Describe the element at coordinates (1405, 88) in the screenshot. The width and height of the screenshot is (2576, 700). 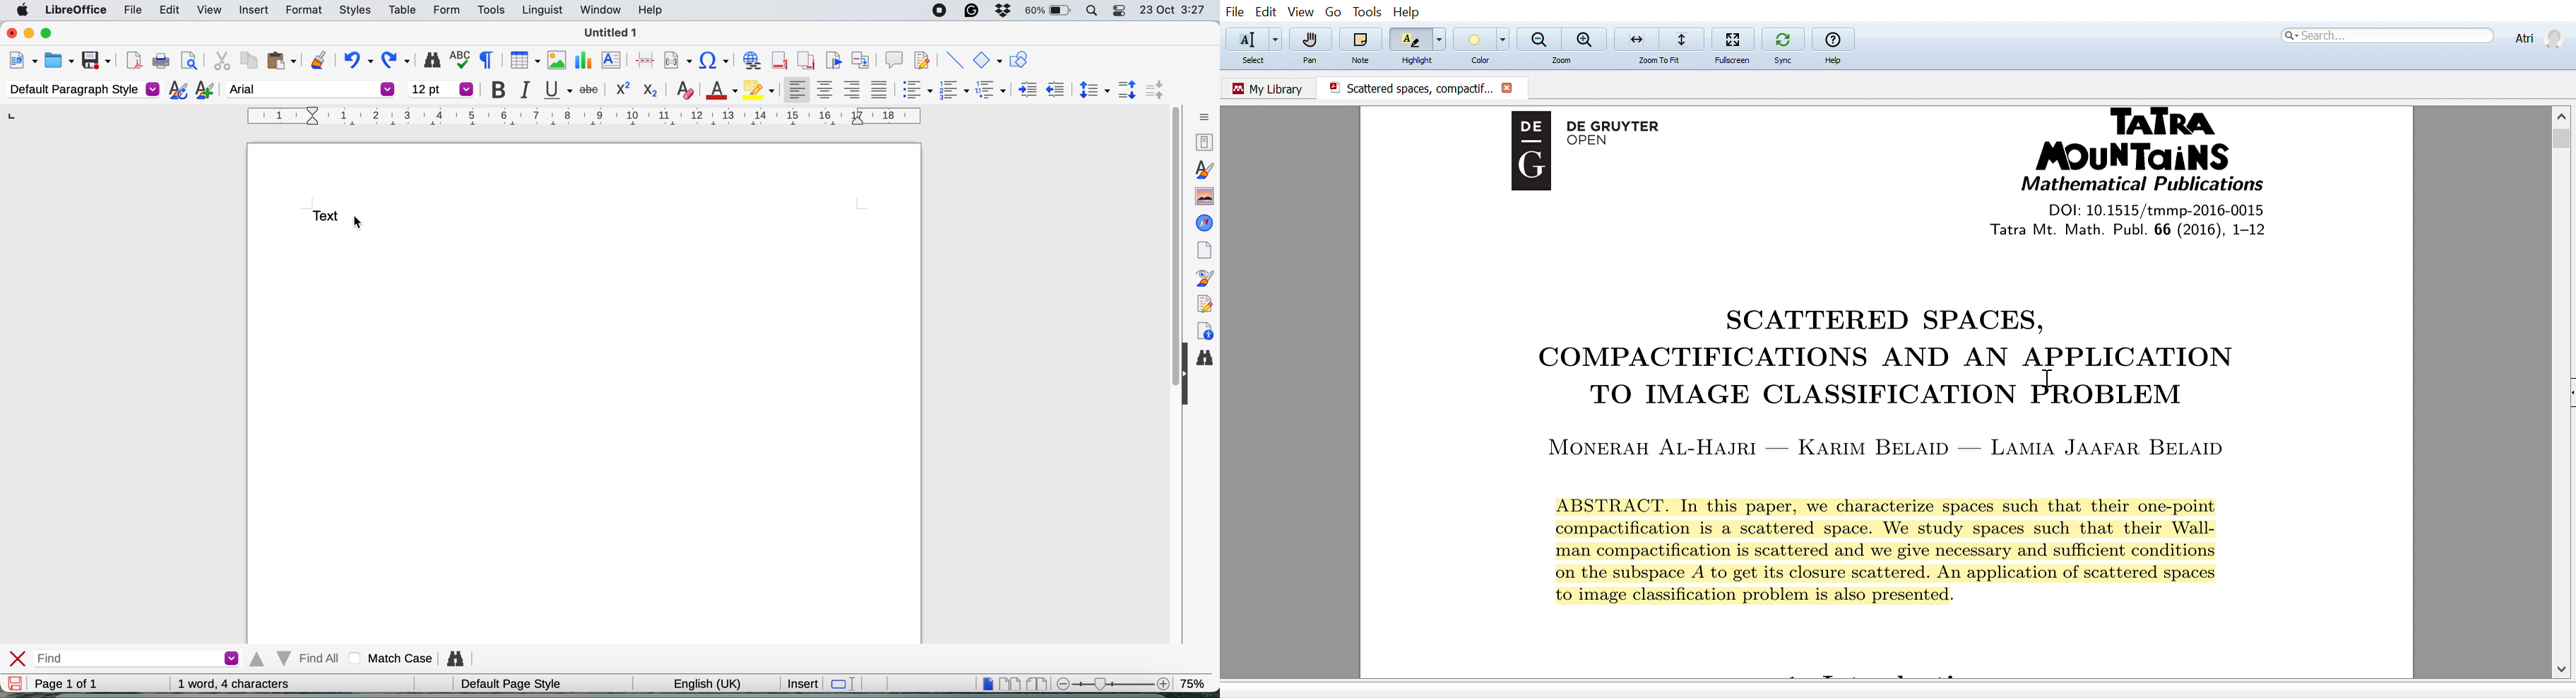
I see `Scattered spaces, compactific.` at that location.